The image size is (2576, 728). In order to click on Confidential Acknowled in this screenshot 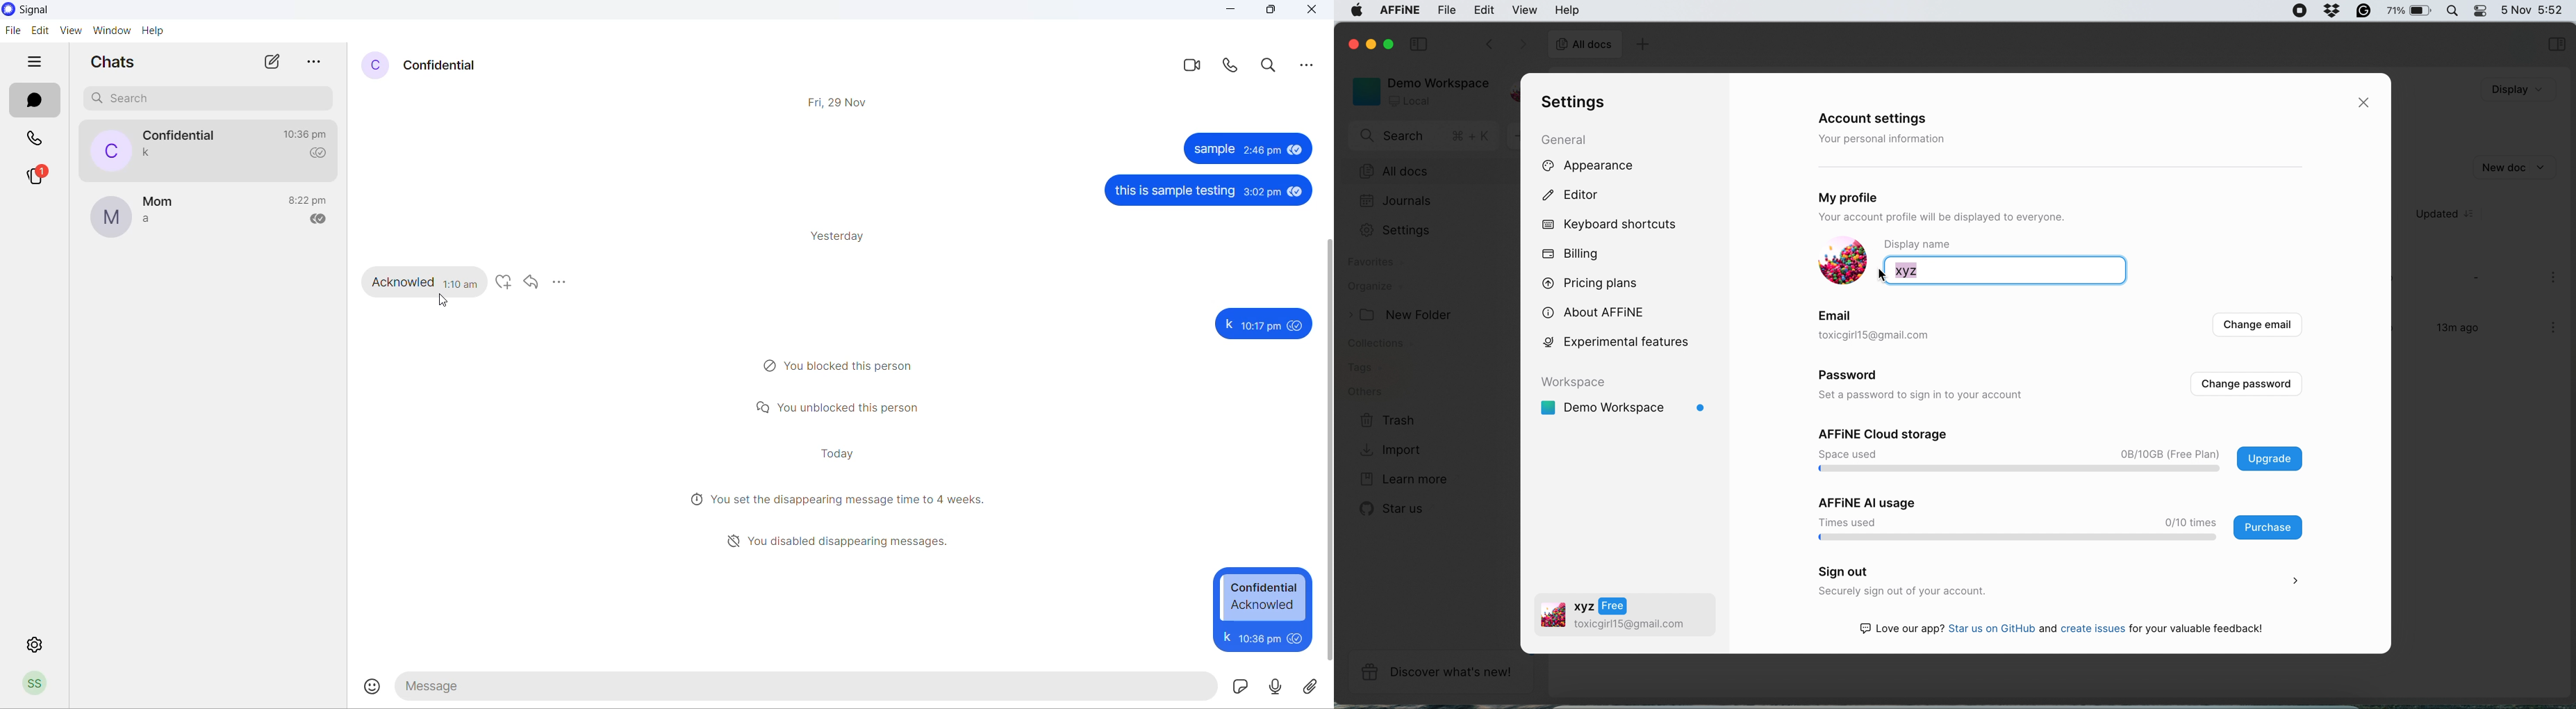, I will do `click(1264, 597)`.